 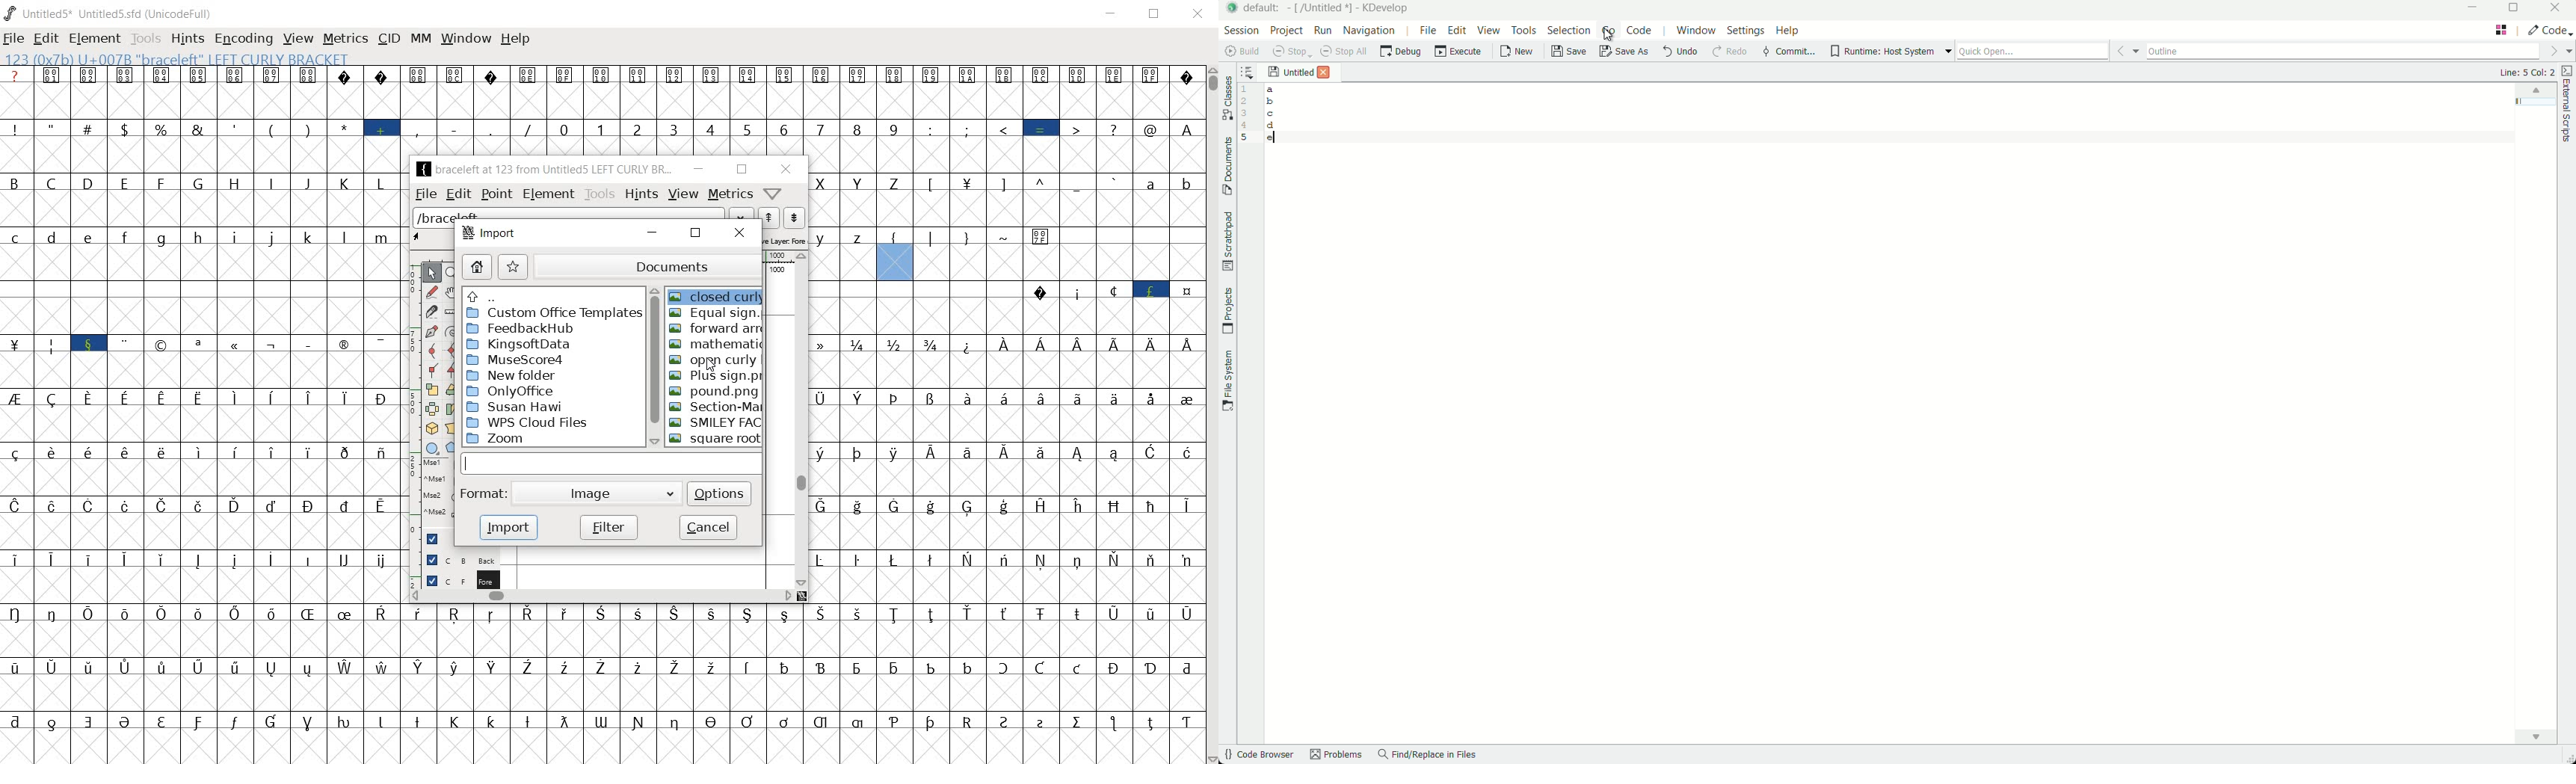 What do you see at coordinates (432, 492) in the screenshot?
I see `mse1 mse1 mse2 mse2` at bounding box center [432, 492].